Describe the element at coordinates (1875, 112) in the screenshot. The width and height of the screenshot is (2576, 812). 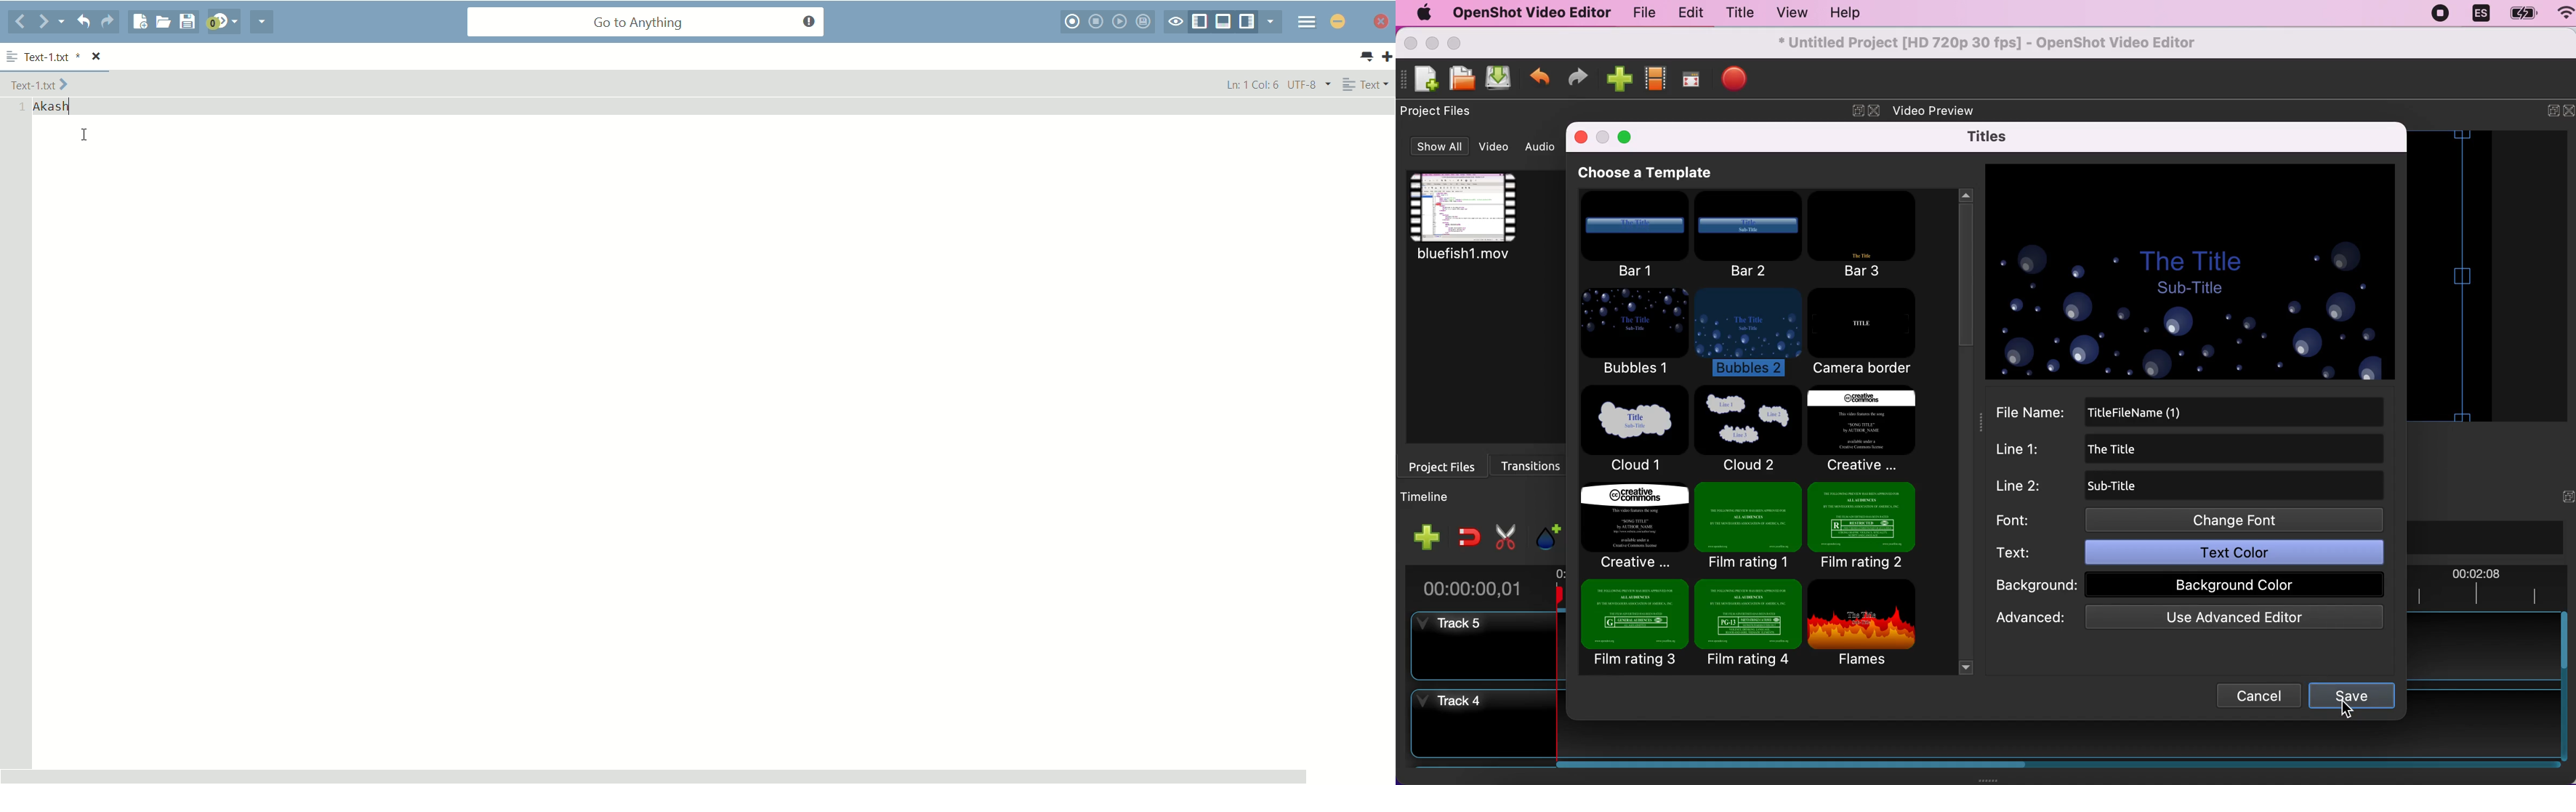
I see `close` at that location.